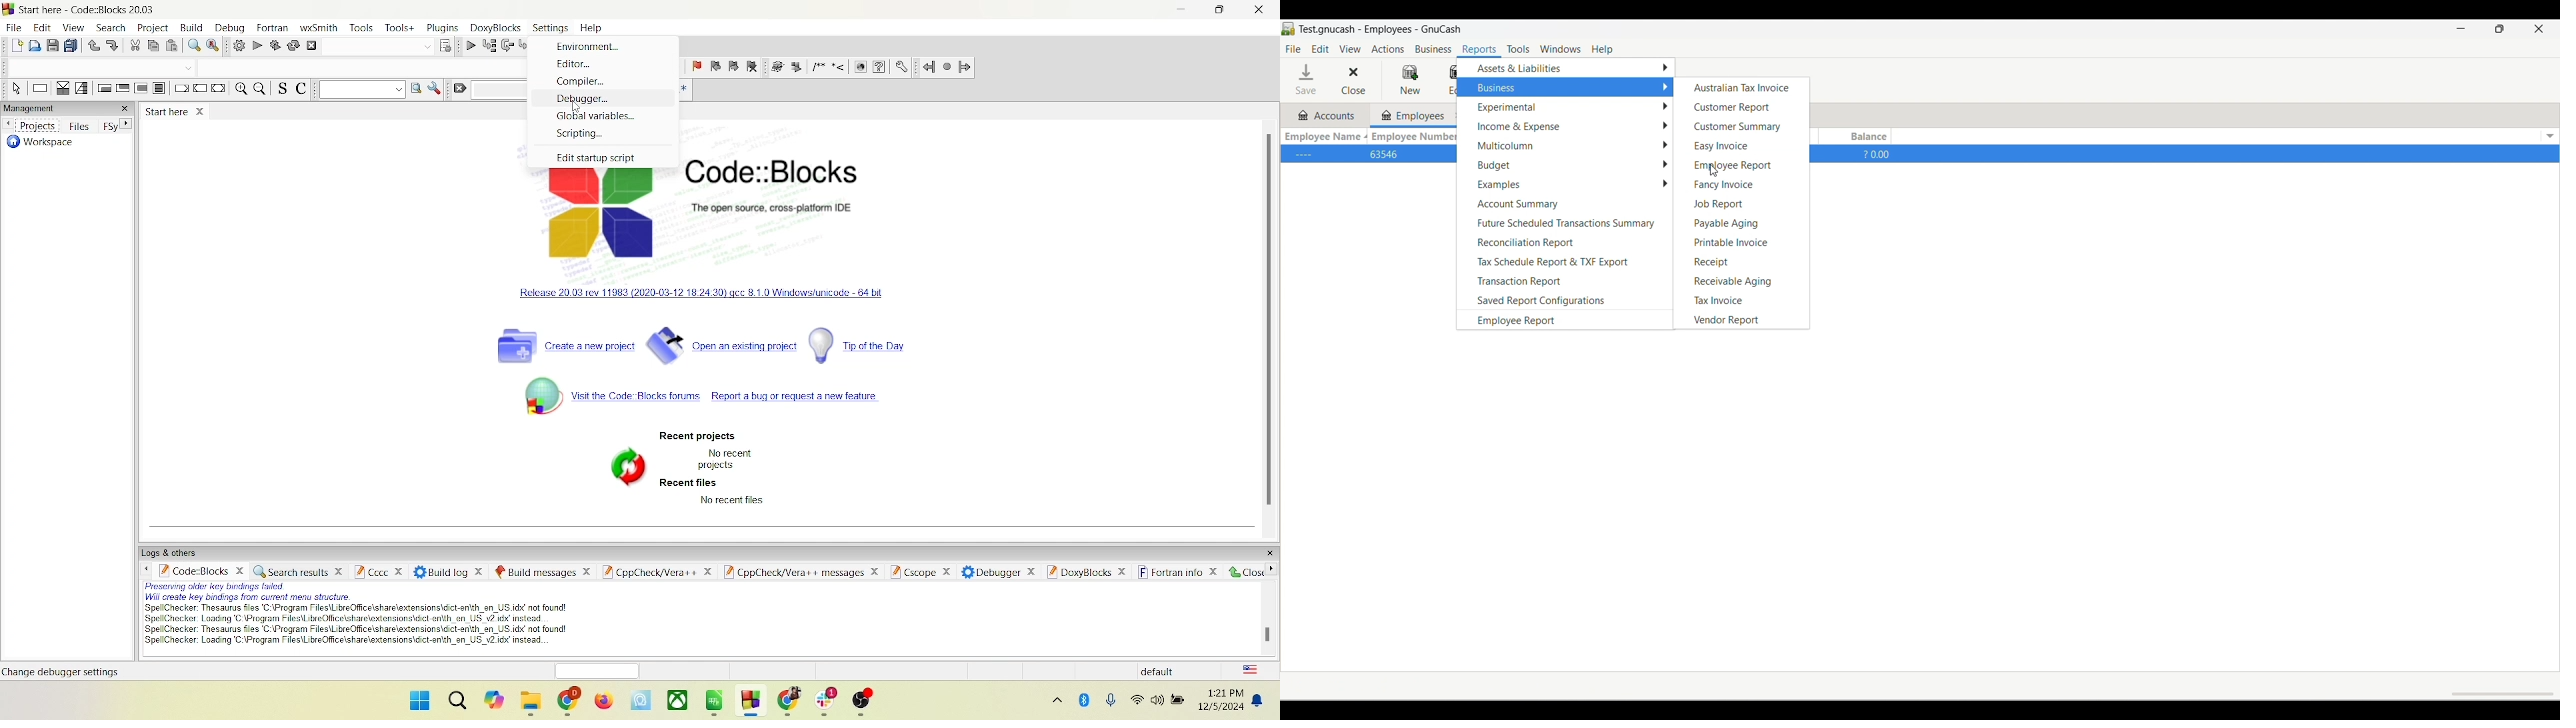  I want to click on save, so click(54, 44).